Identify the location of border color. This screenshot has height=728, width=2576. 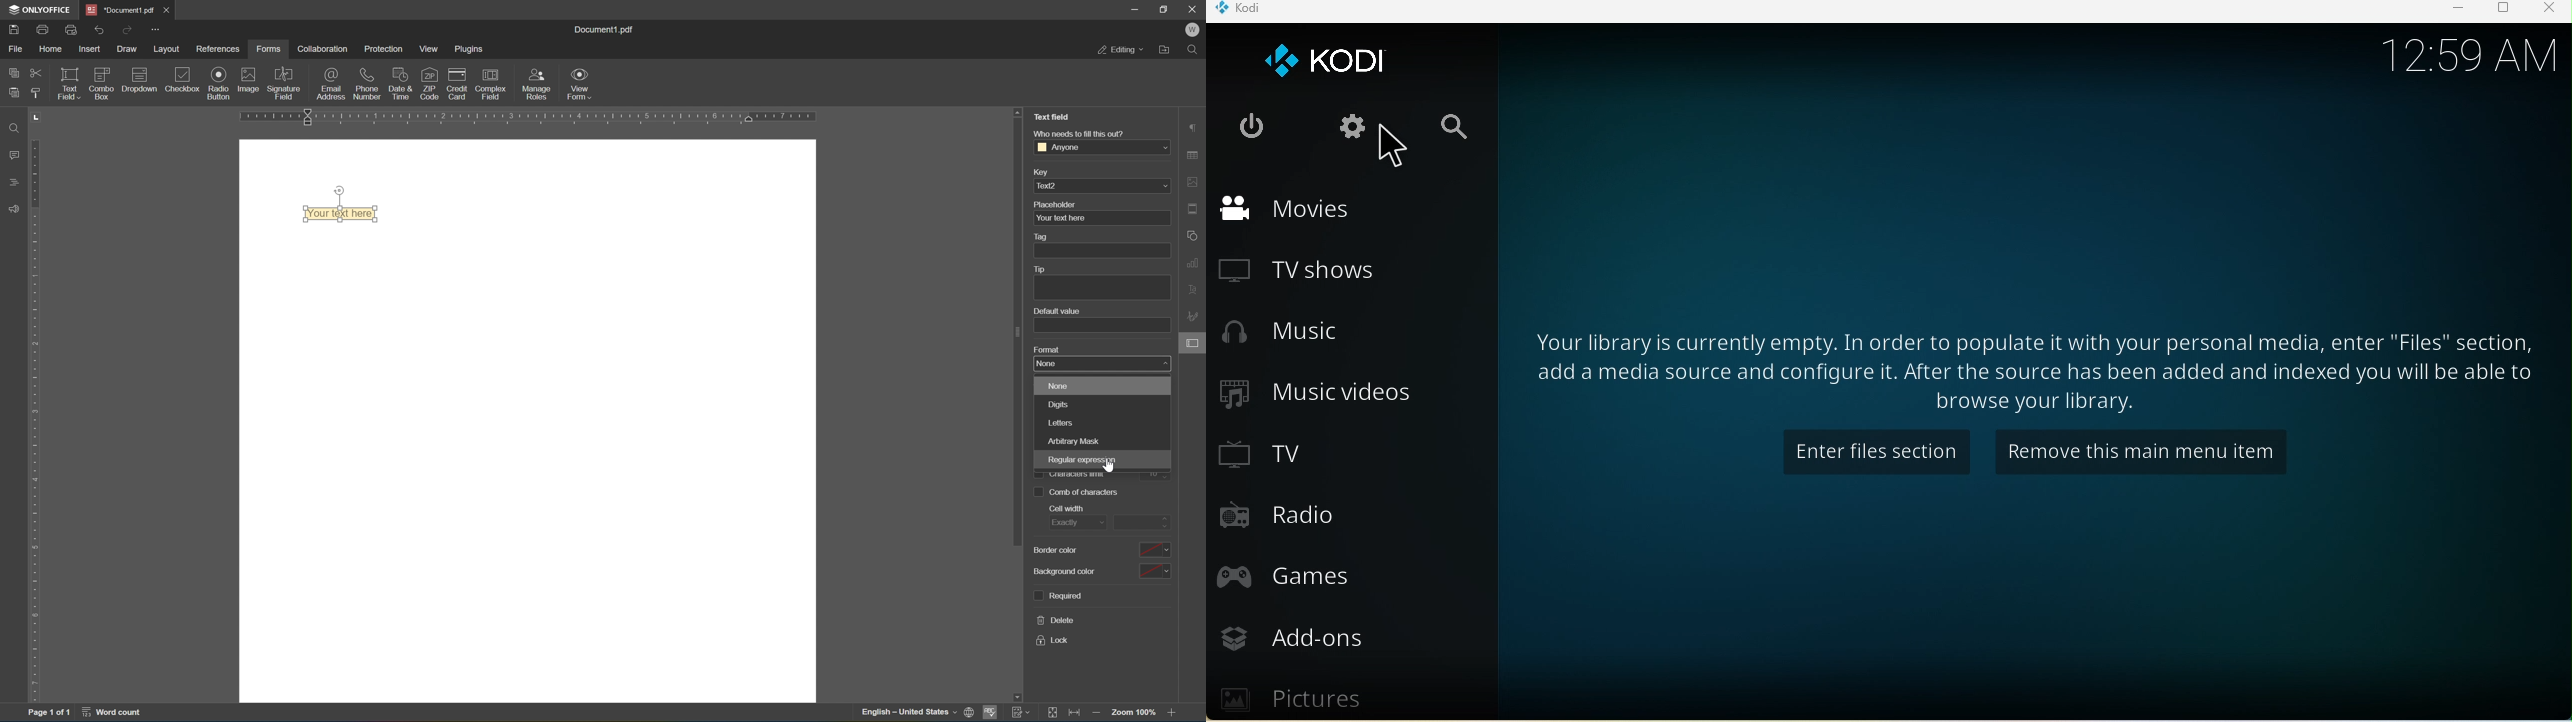
(1056, 551).